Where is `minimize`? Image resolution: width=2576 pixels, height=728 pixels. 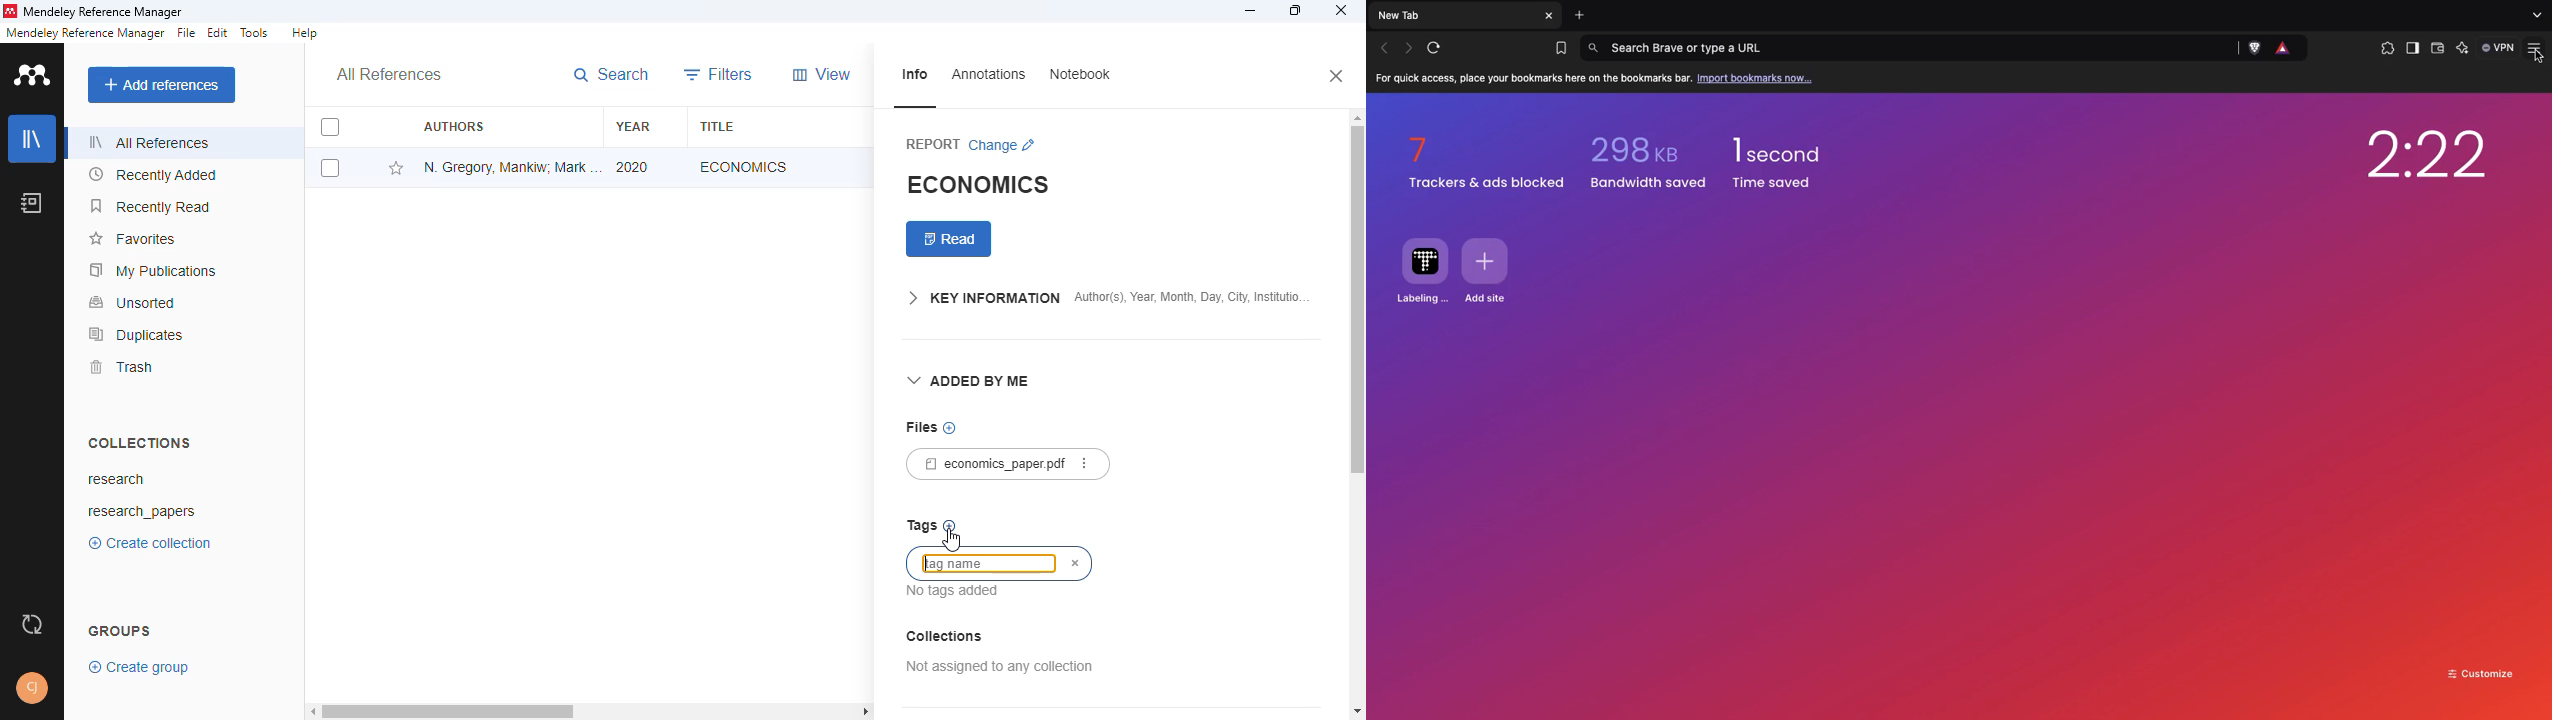 minimize is located at coordinates (1252, 10).